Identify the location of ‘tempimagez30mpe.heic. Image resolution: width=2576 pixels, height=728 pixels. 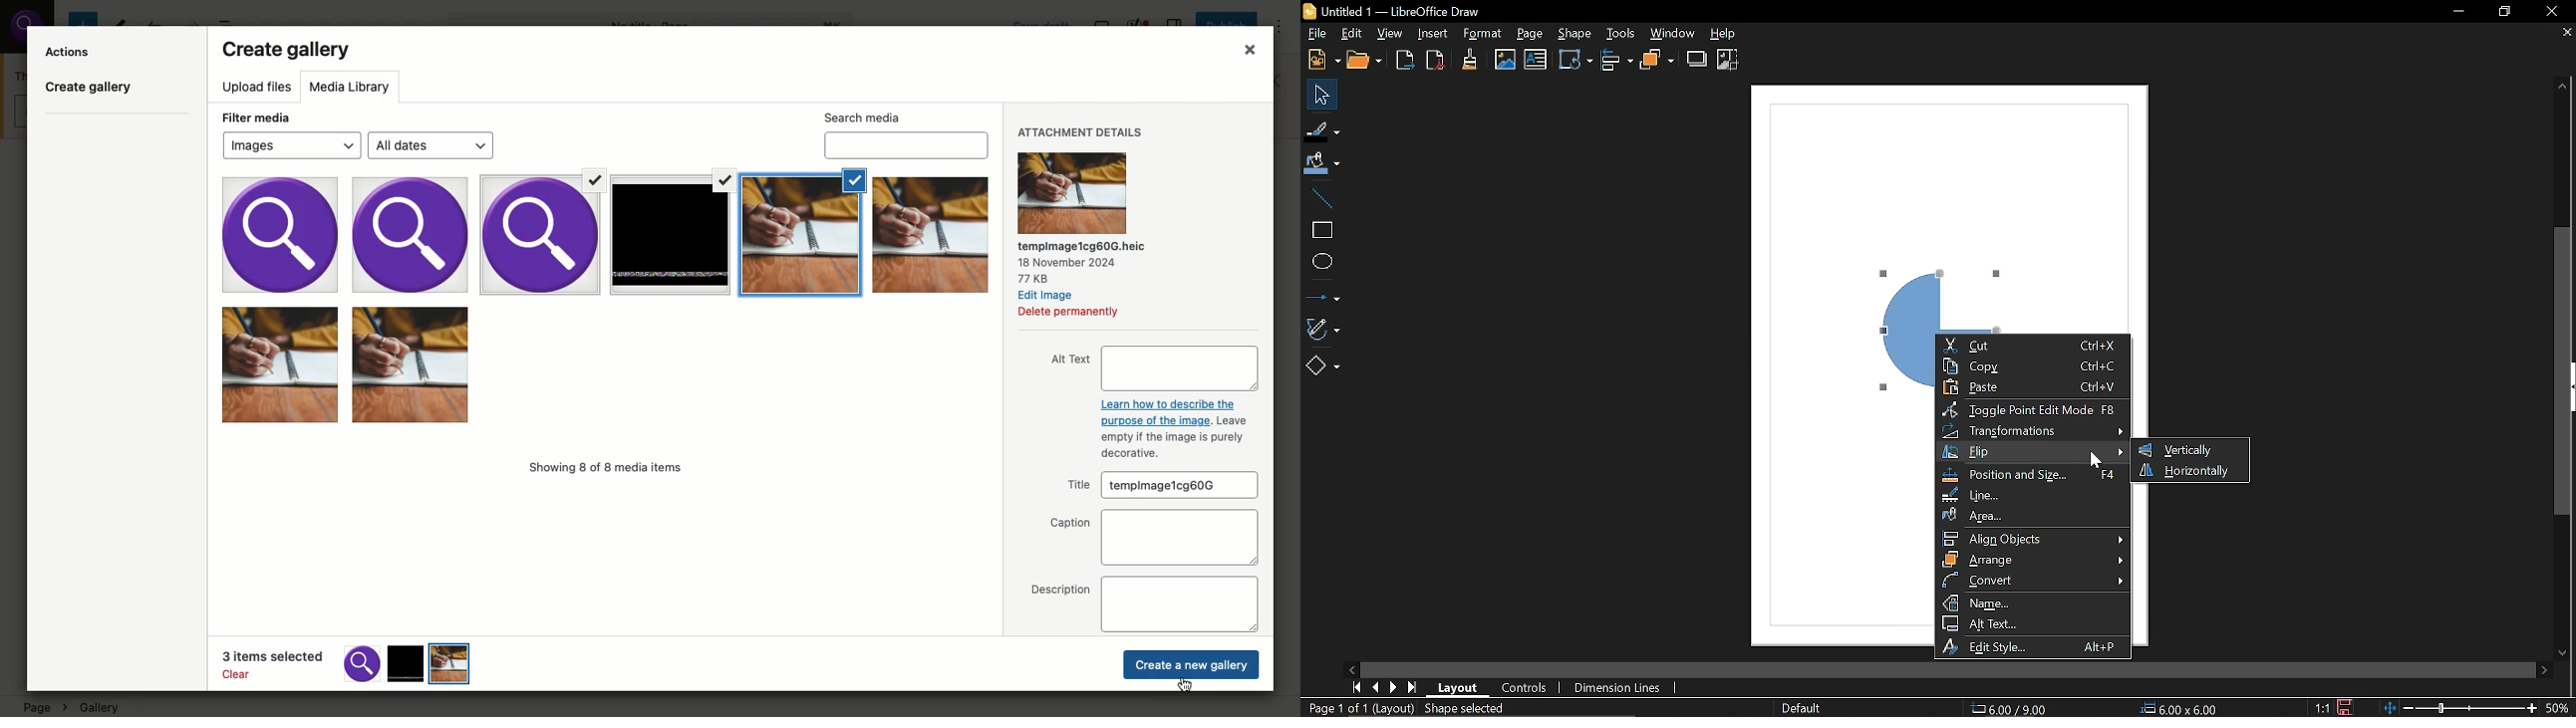
(1090, 246).